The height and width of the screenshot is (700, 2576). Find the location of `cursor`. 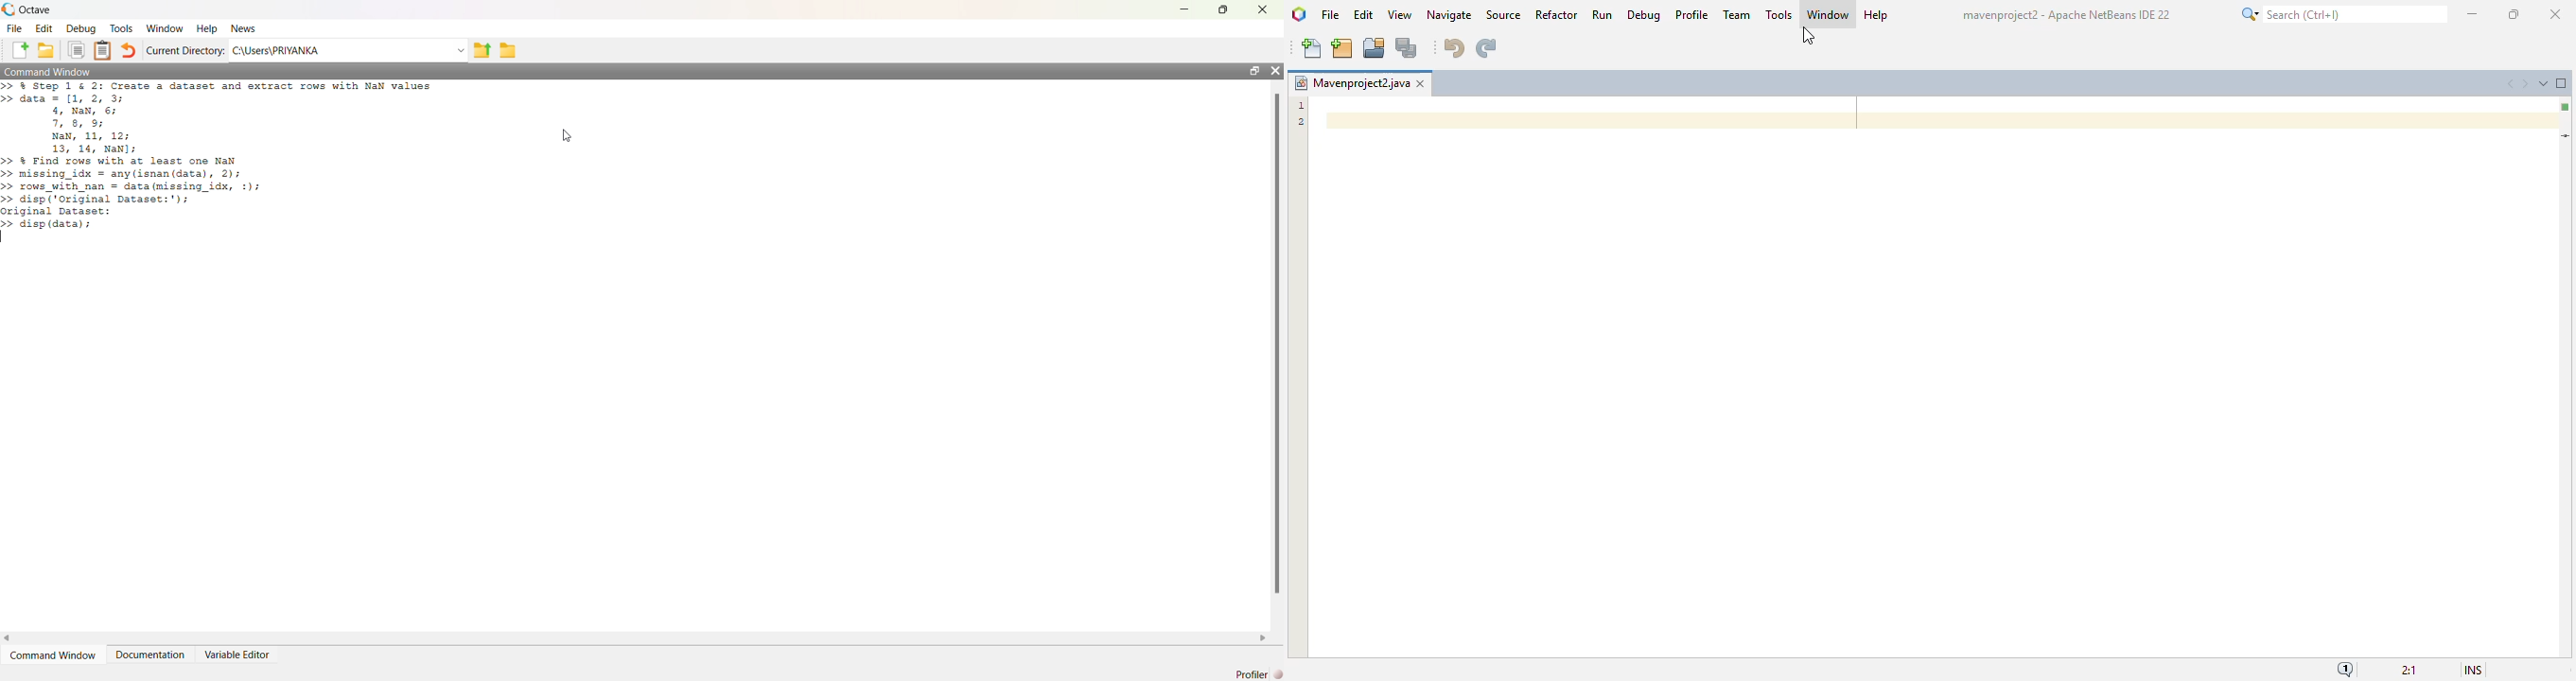

cursor is located at coordinates (568, 136).